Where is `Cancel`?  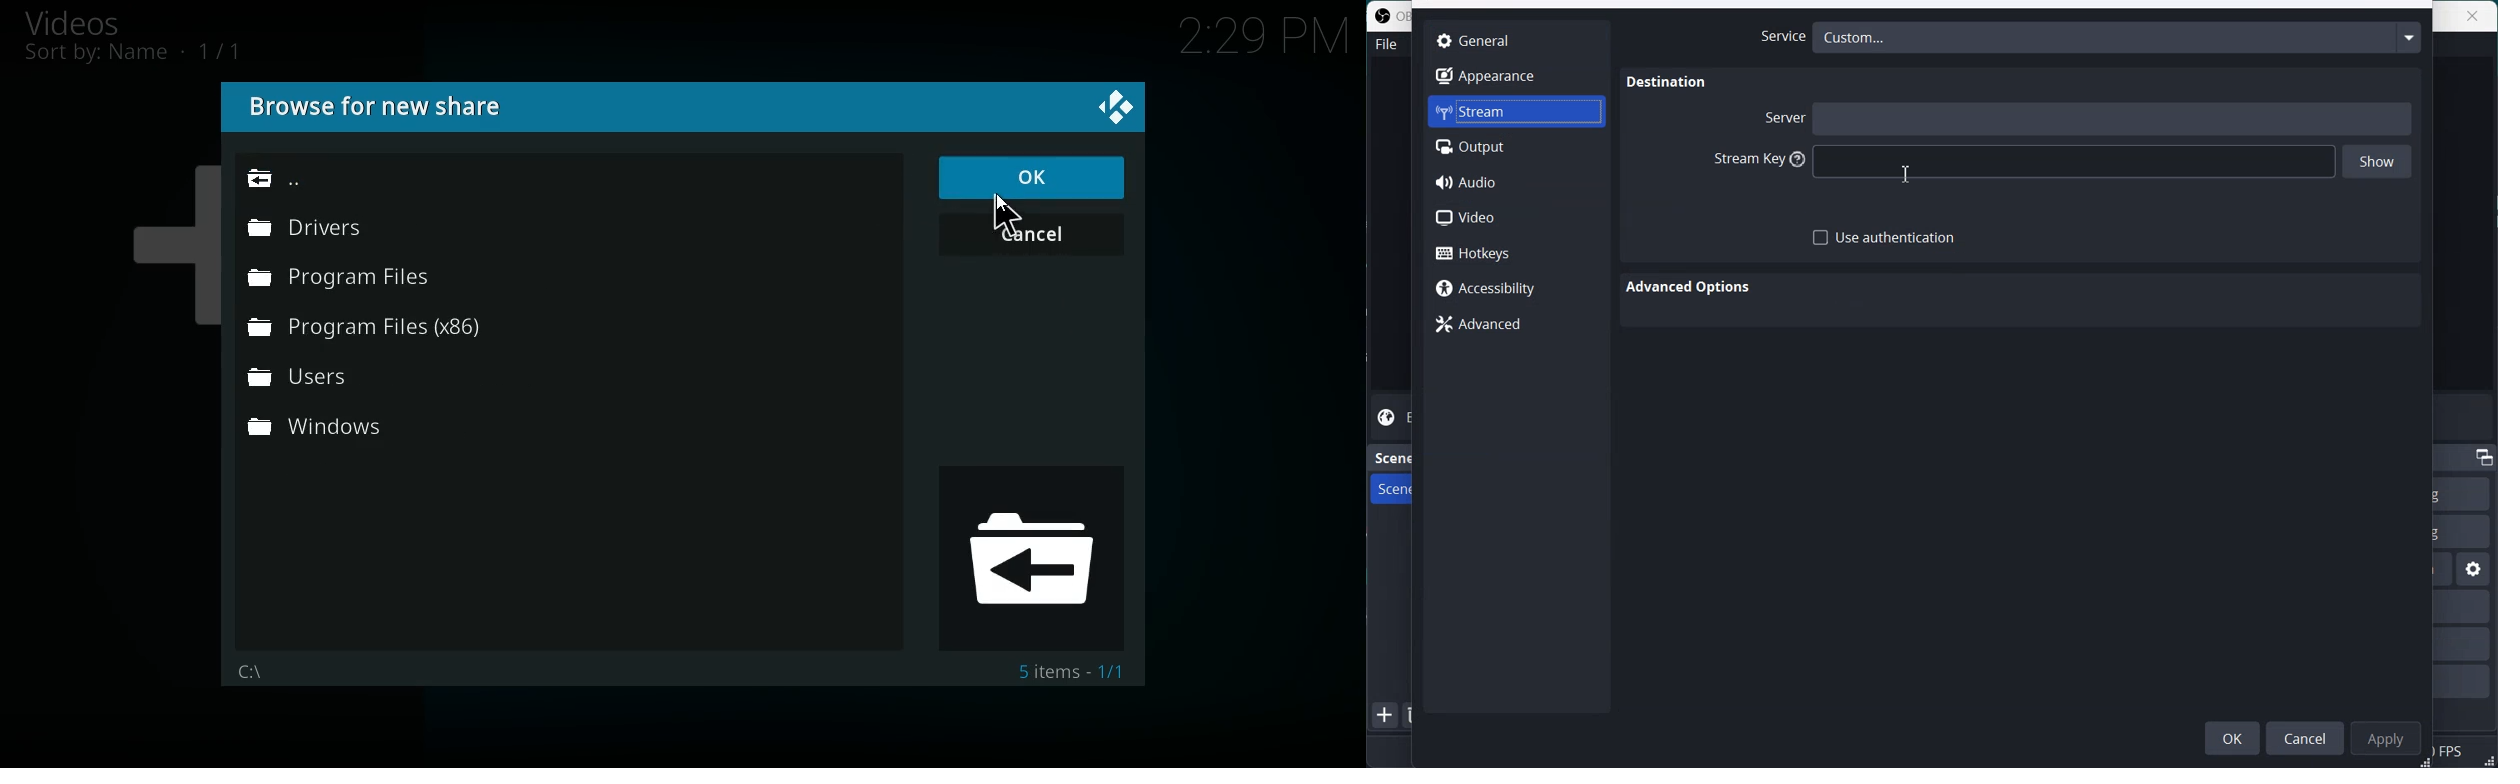
Cancel is located at coordinates (2309, 737).